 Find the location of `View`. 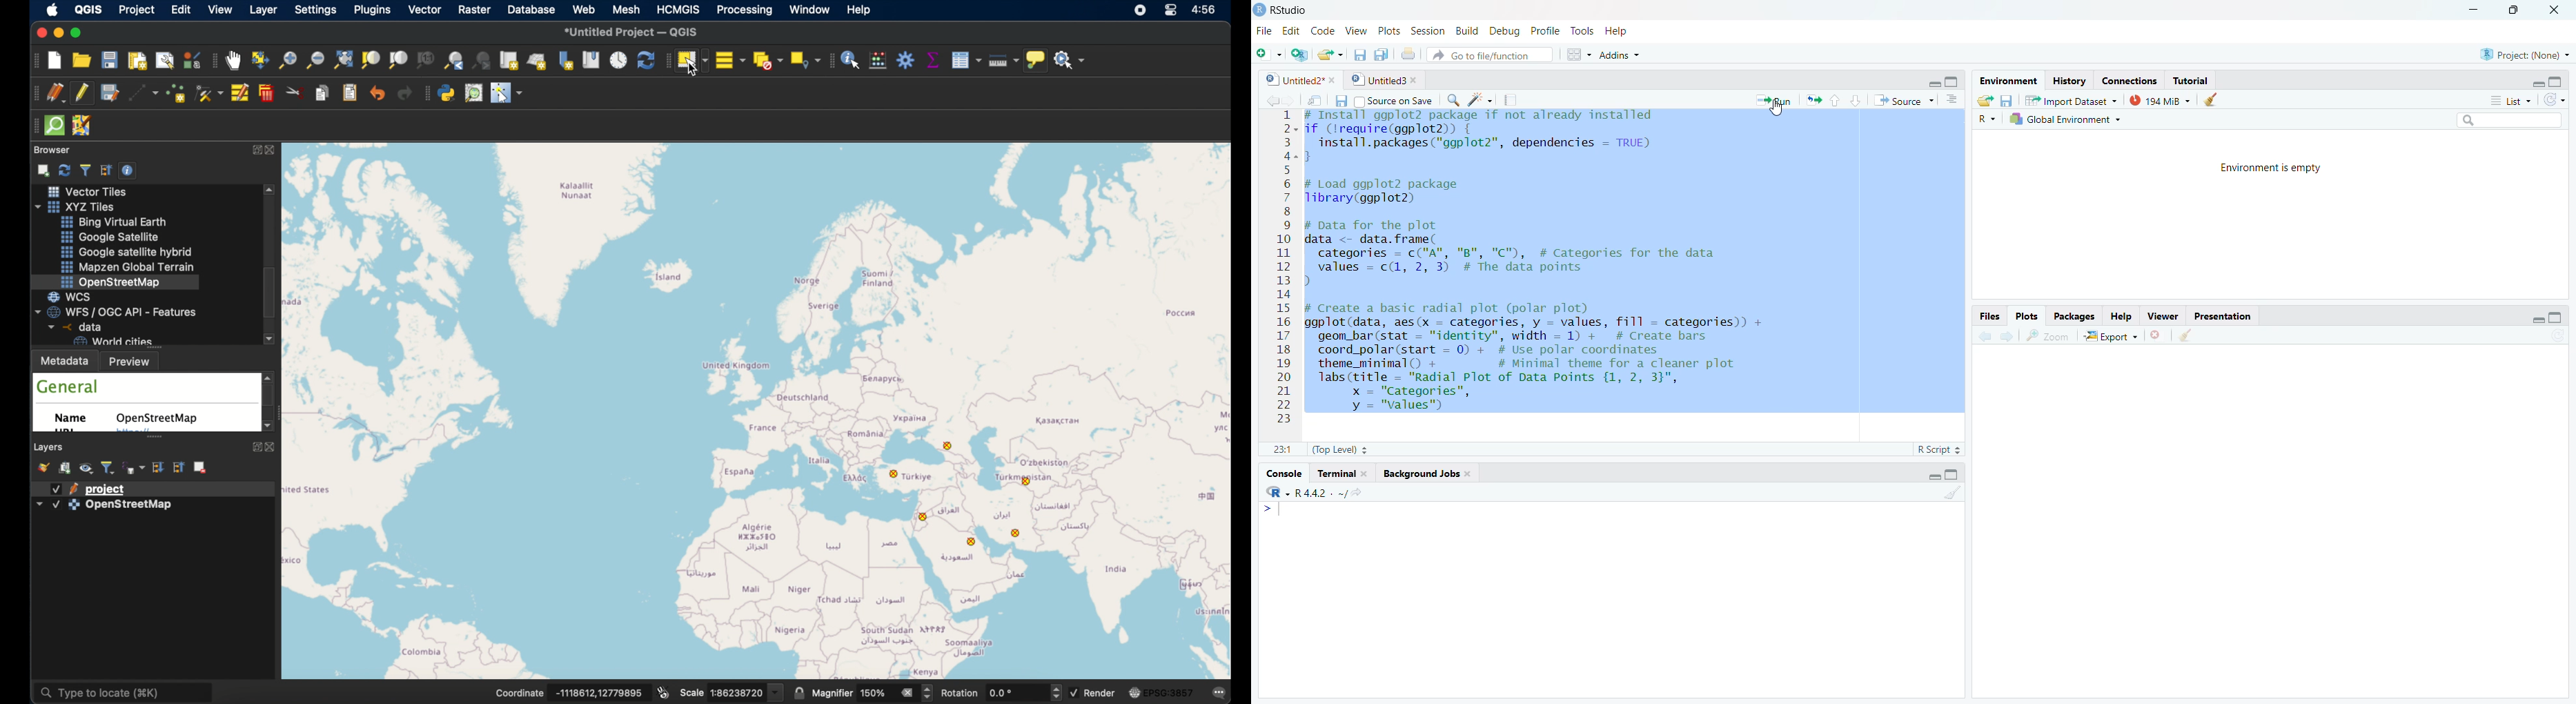

View is located at coordinates (1354, 32).